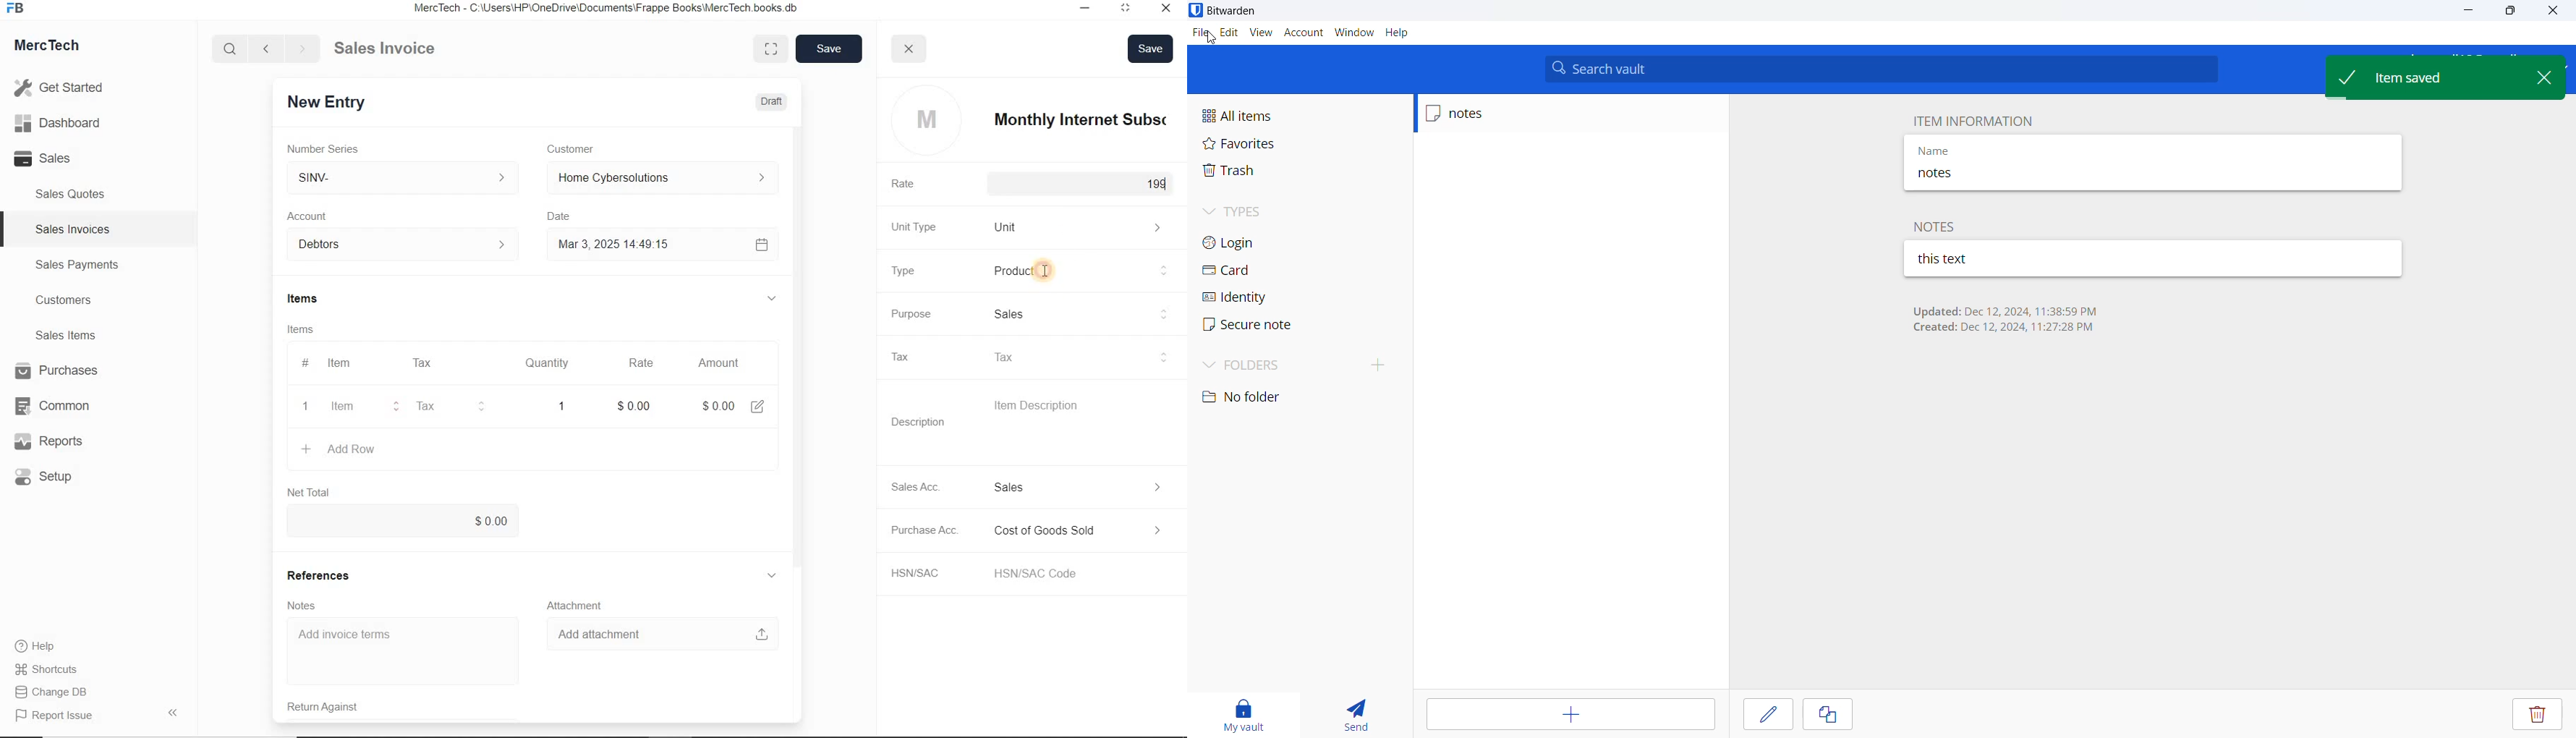 Image resolution: width=2576 pixels, height=756 pixels. Describe the element at coordinates (658, 178) in the screenshot. I see `Home Cyber Solutions` at that location.